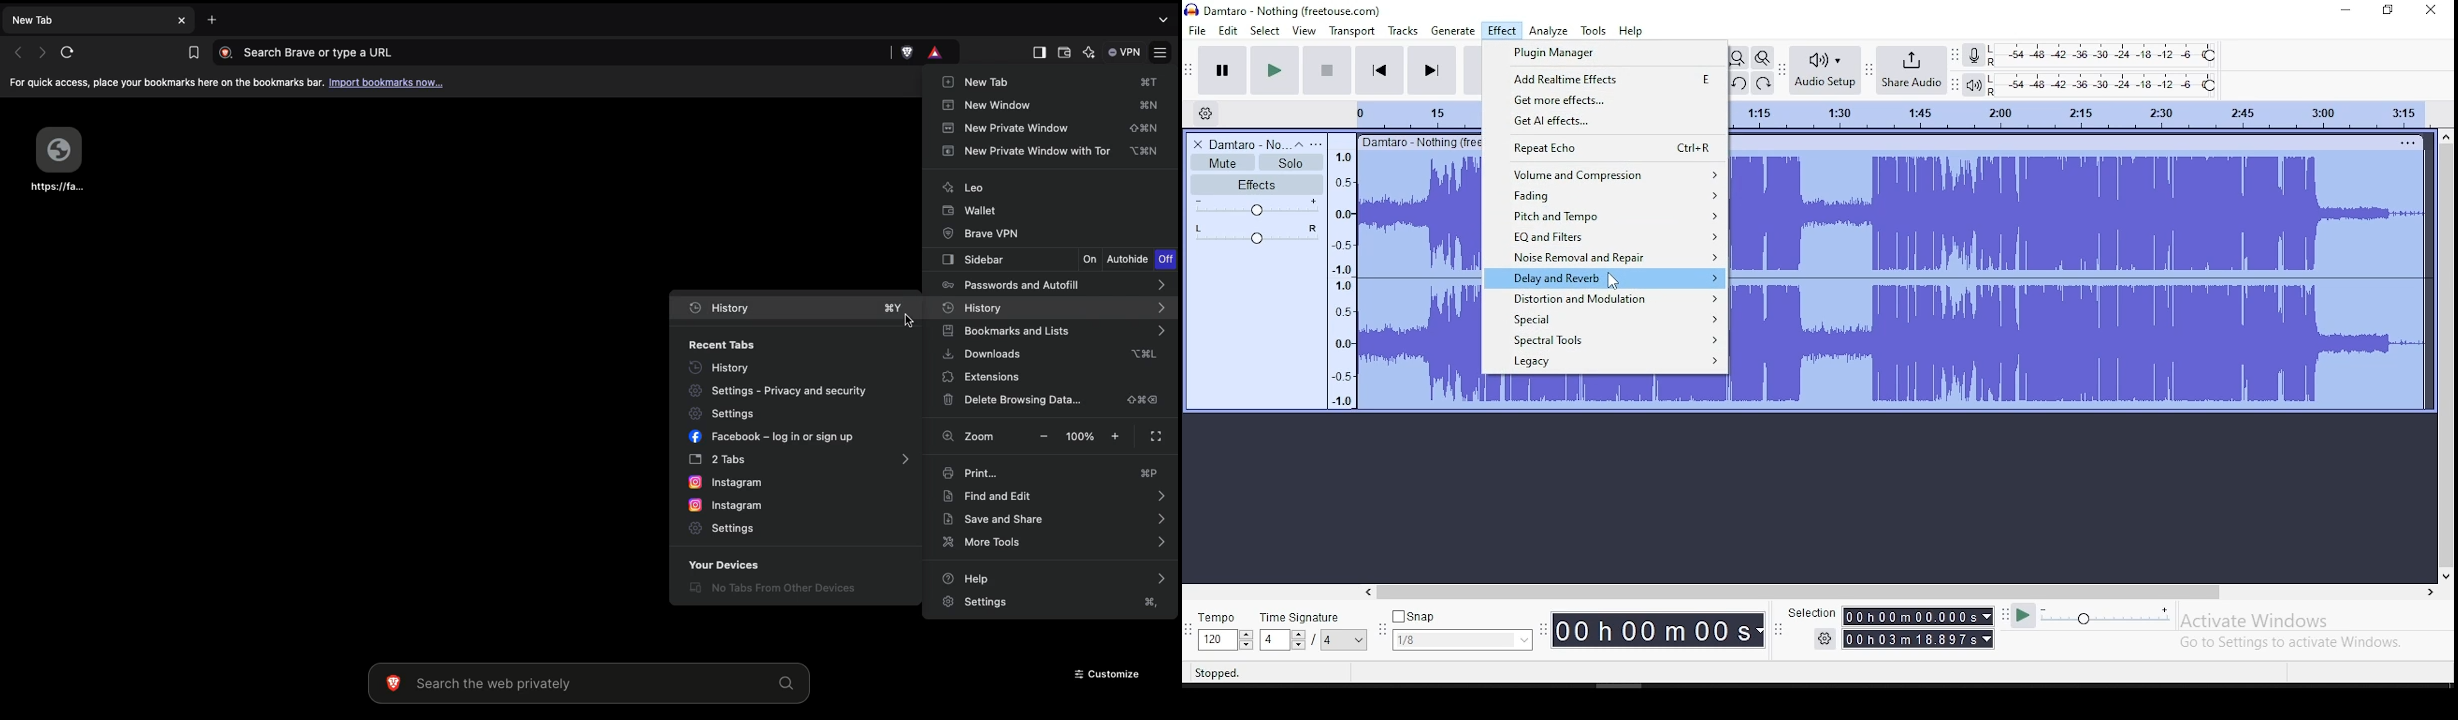 The height and width of the screenshot is (728, 2464). What do you see at coordinates (1356, 640) in the screenshot?
I see `Drop down` at bounding box center [1356, 640].